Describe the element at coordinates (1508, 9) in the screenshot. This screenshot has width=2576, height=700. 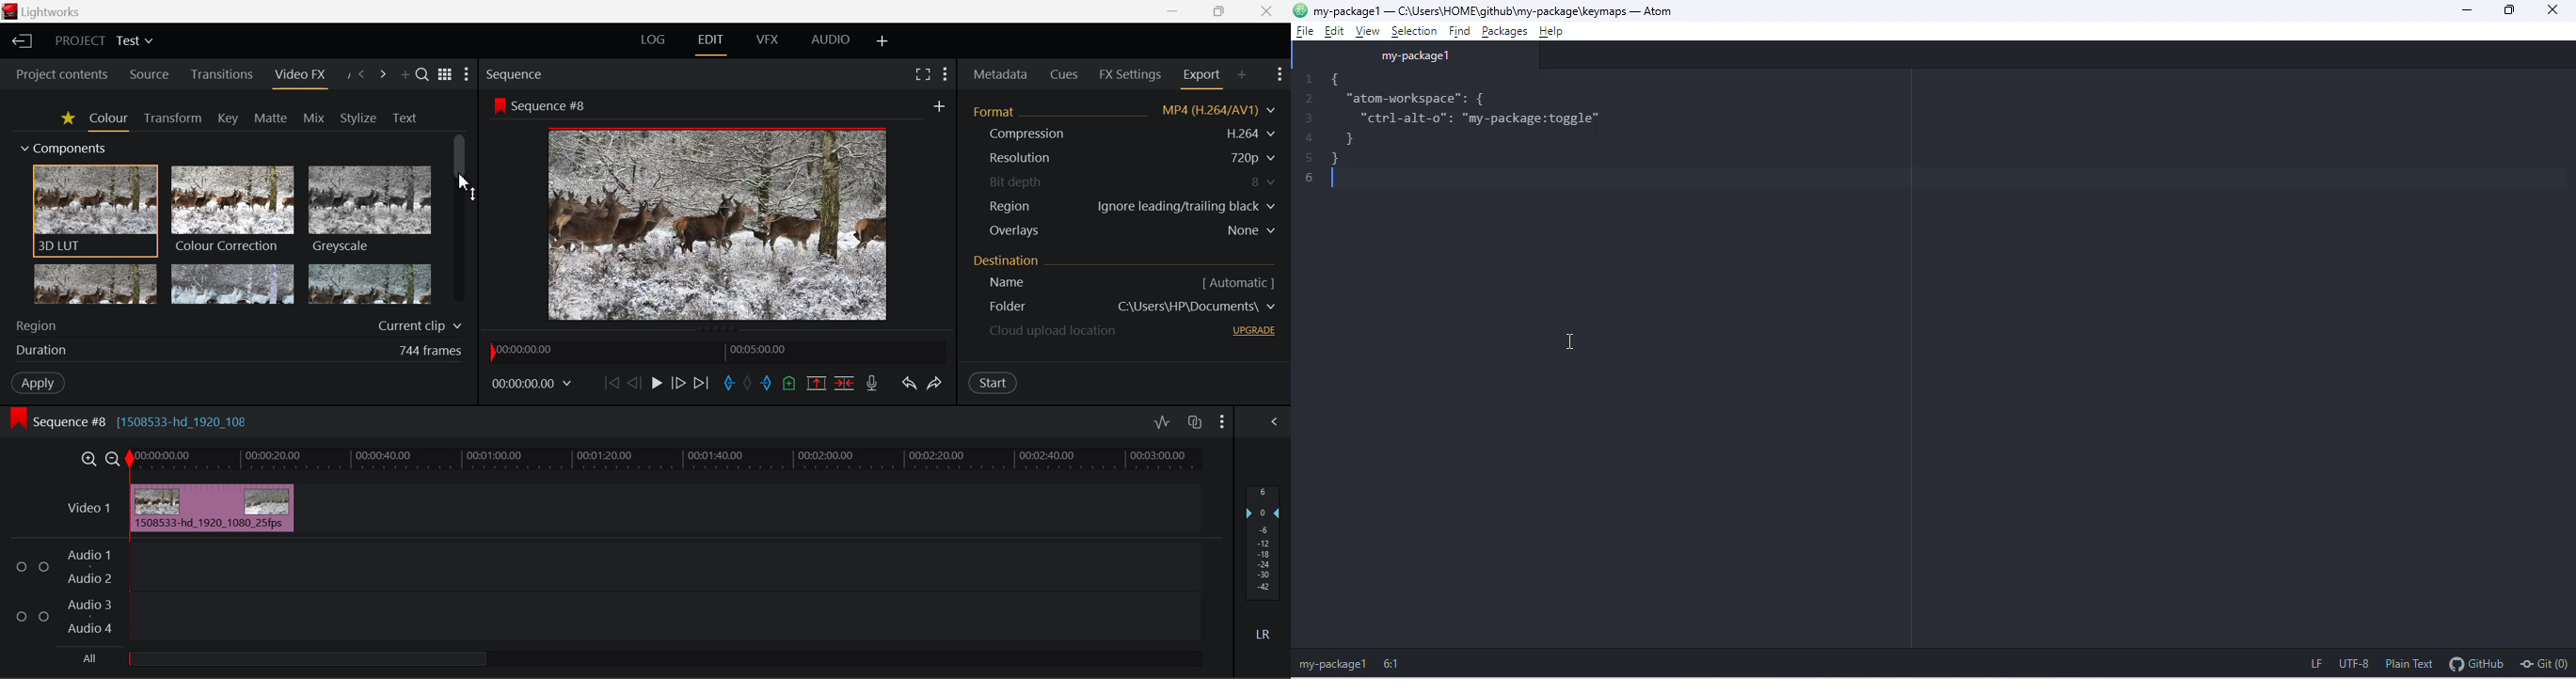
I see ` c:\users\home\github\my package\keymaps-atom` at that location.